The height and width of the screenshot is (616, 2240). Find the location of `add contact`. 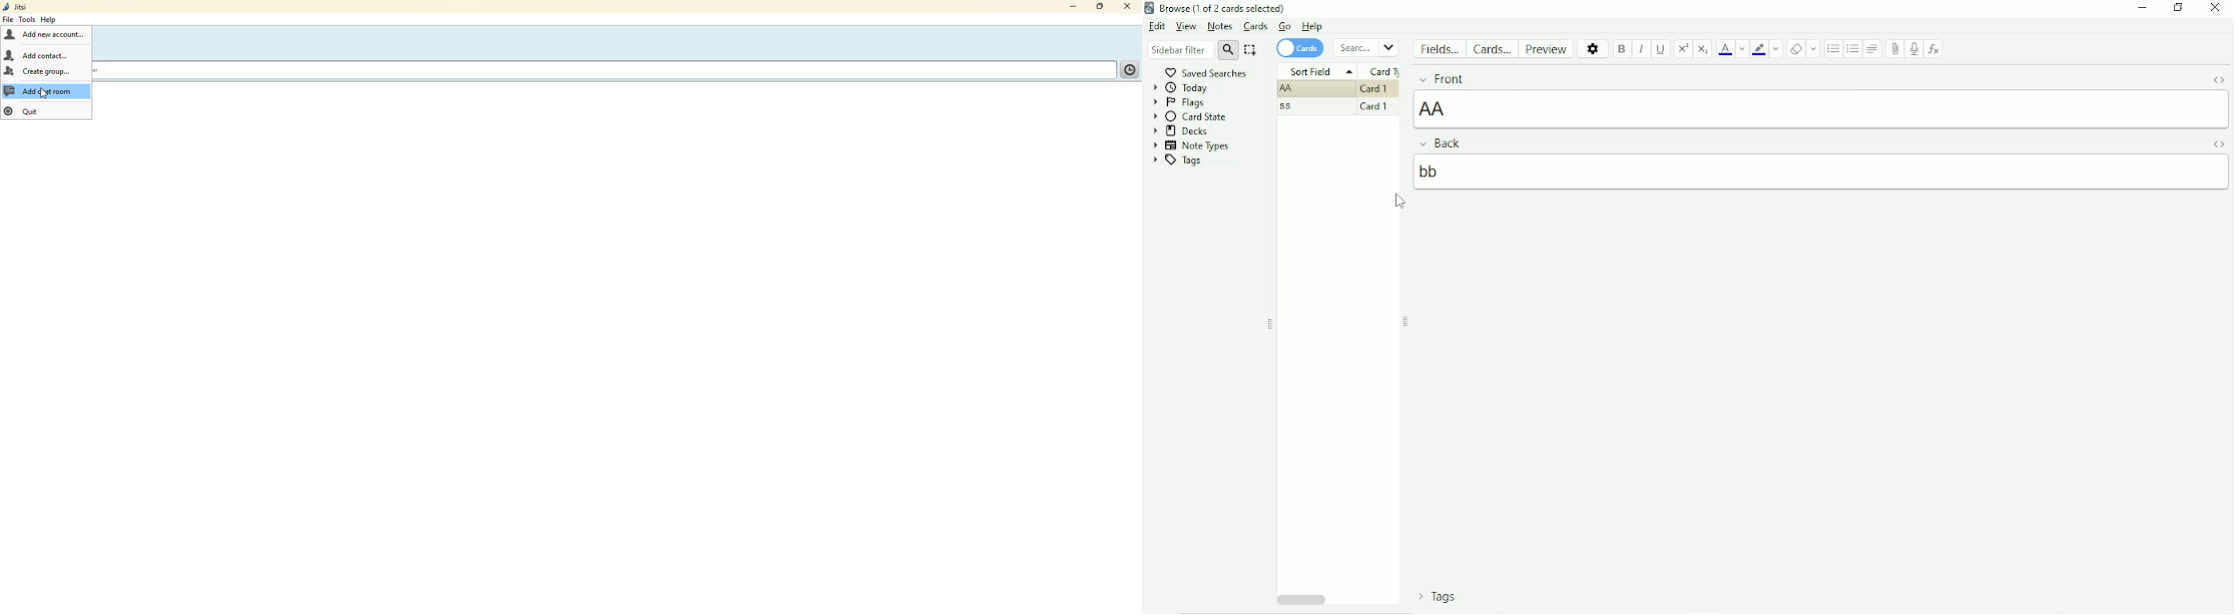

add contact is located at coordinates (51, 55).